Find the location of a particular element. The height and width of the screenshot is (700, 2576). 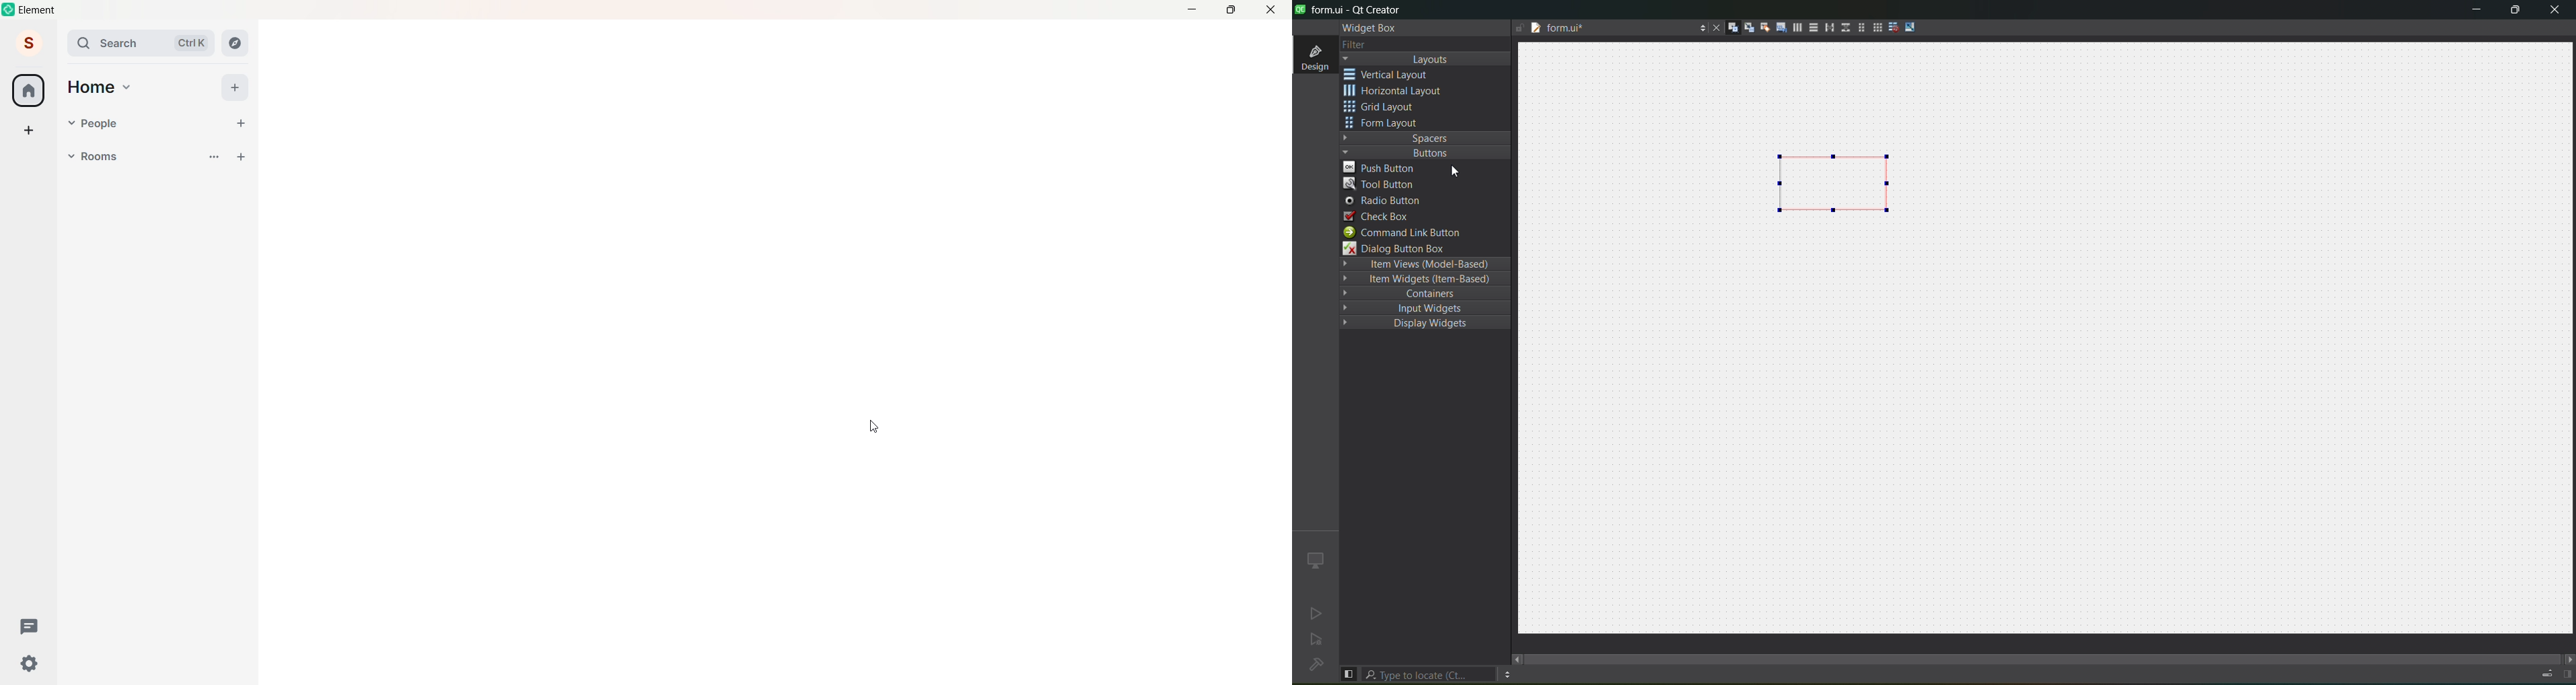

Cursor is located at coordinates (876, 429).